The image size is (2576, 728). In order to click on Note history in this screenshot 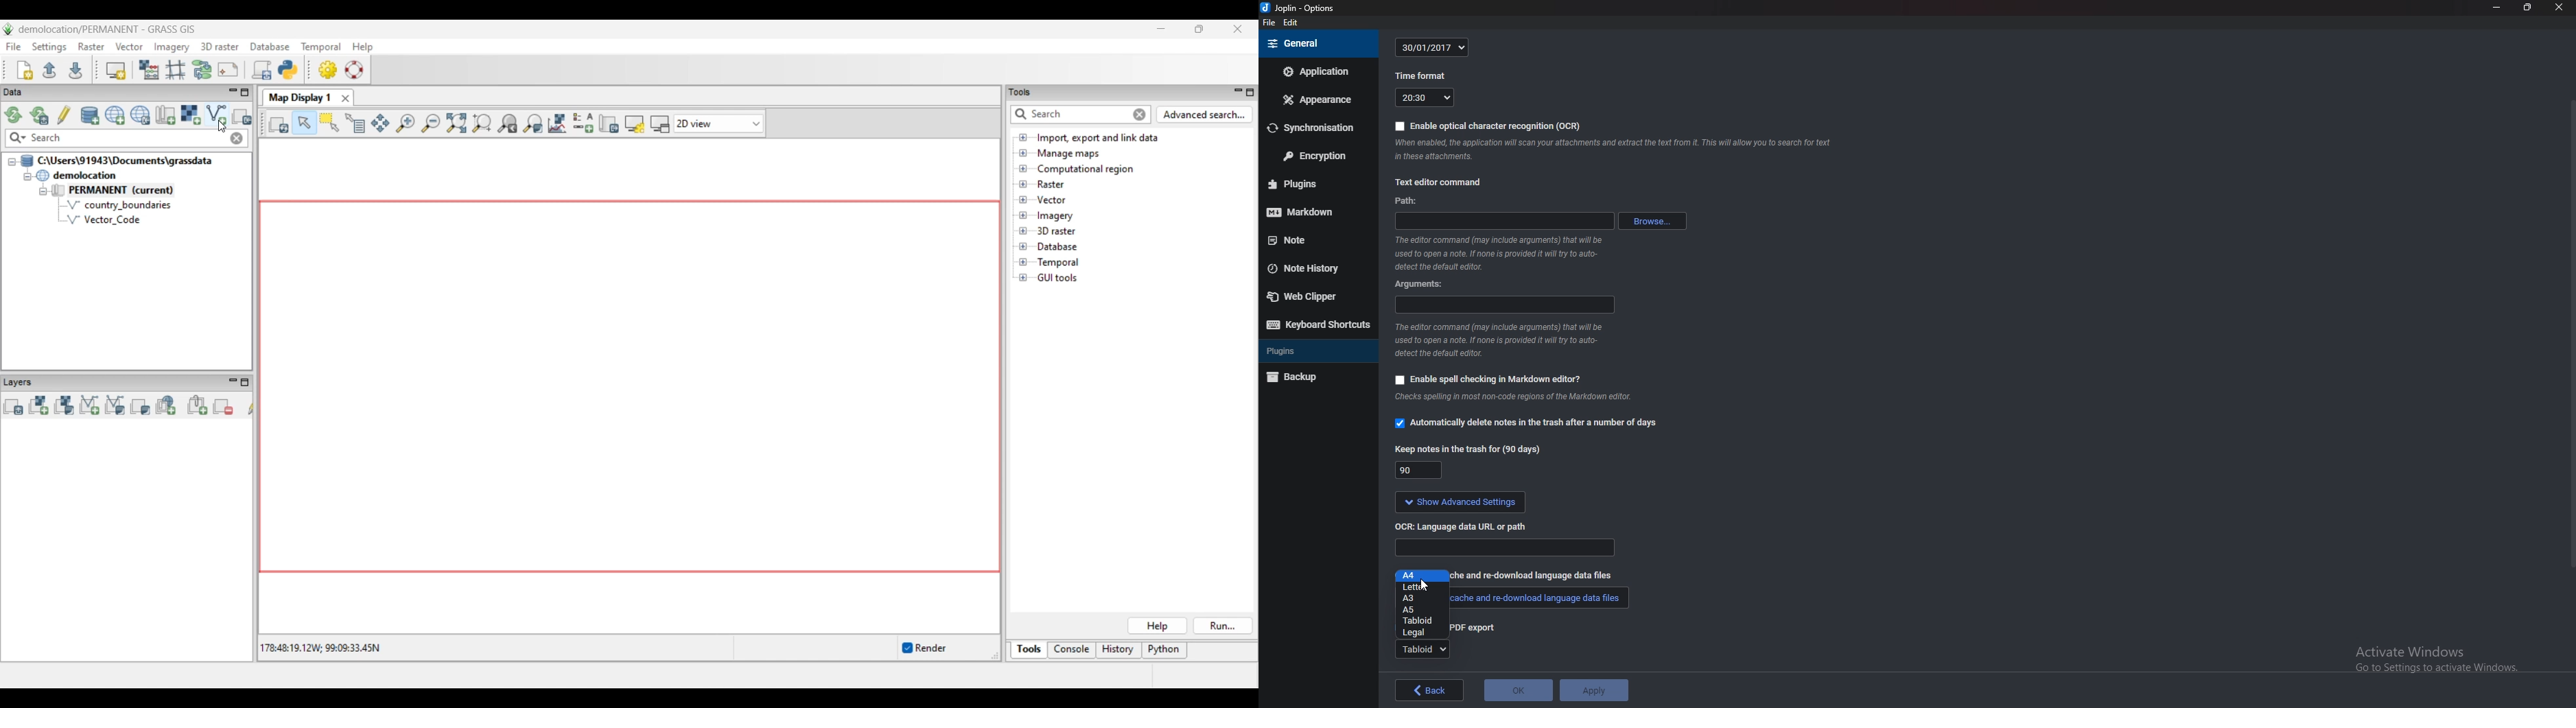, I will do `click(1313, 267)`.